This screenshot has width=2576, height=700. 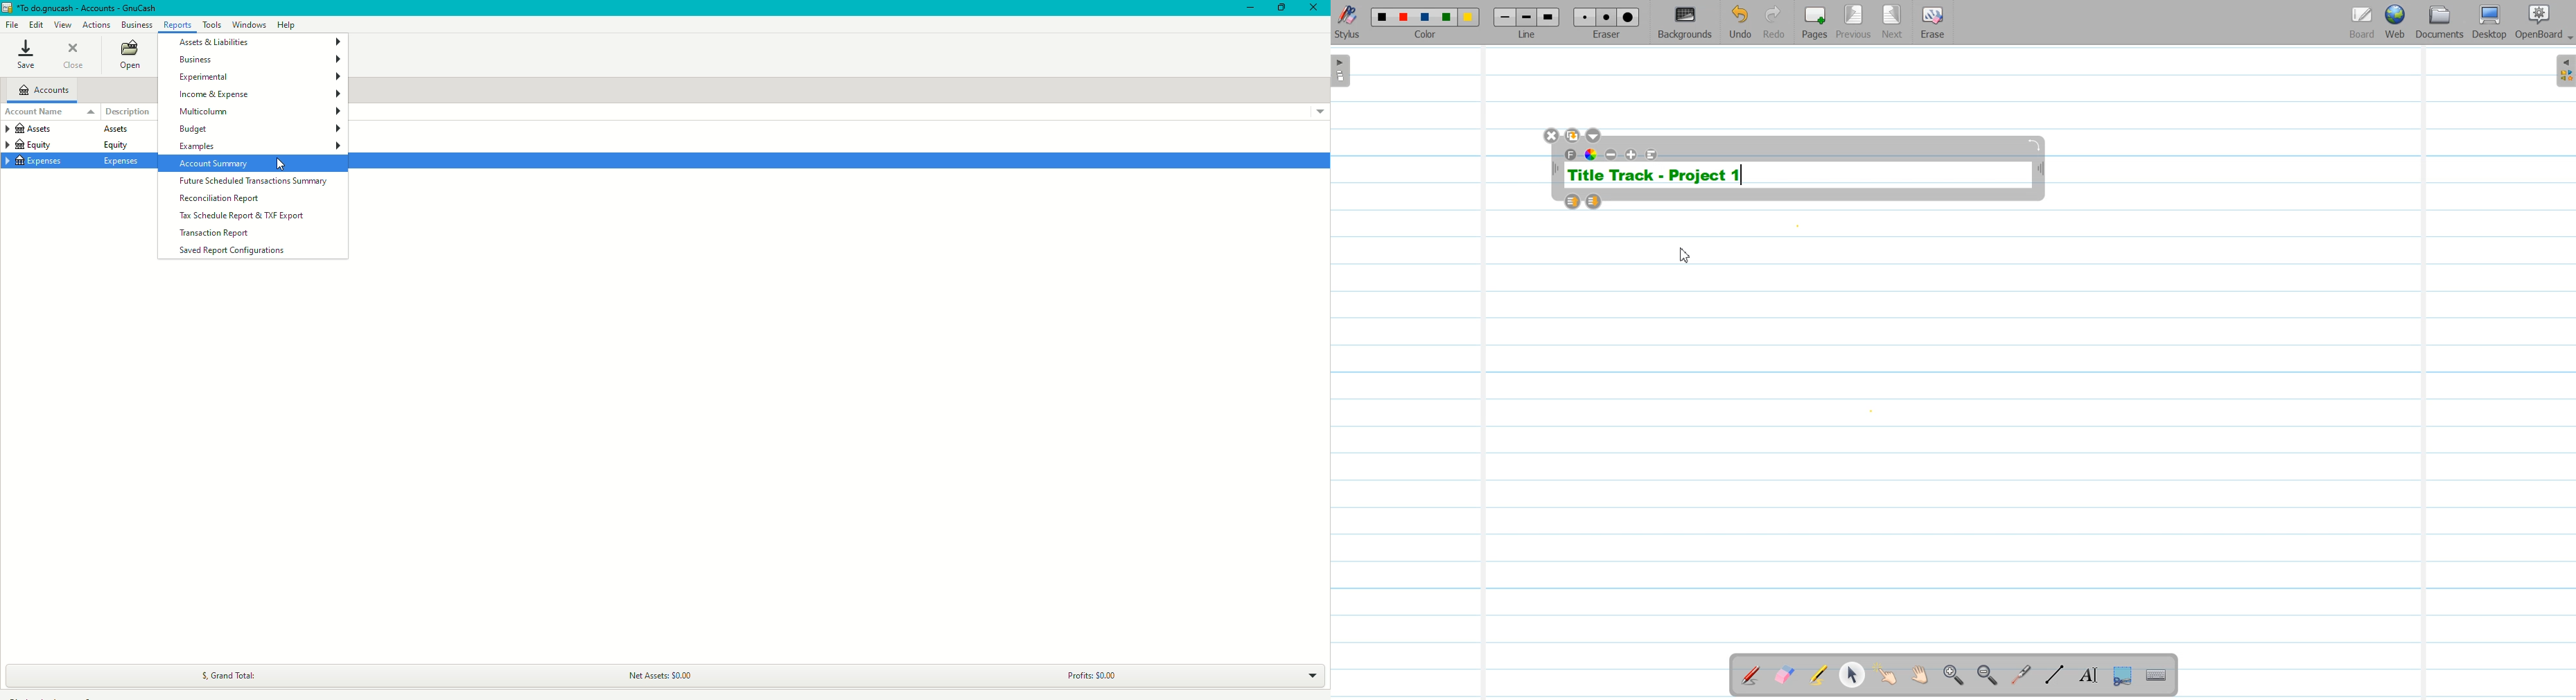 What do you see at coordinates (261, 147) in the screenshot?
I see `Examples` at bounding box center [261, 147].